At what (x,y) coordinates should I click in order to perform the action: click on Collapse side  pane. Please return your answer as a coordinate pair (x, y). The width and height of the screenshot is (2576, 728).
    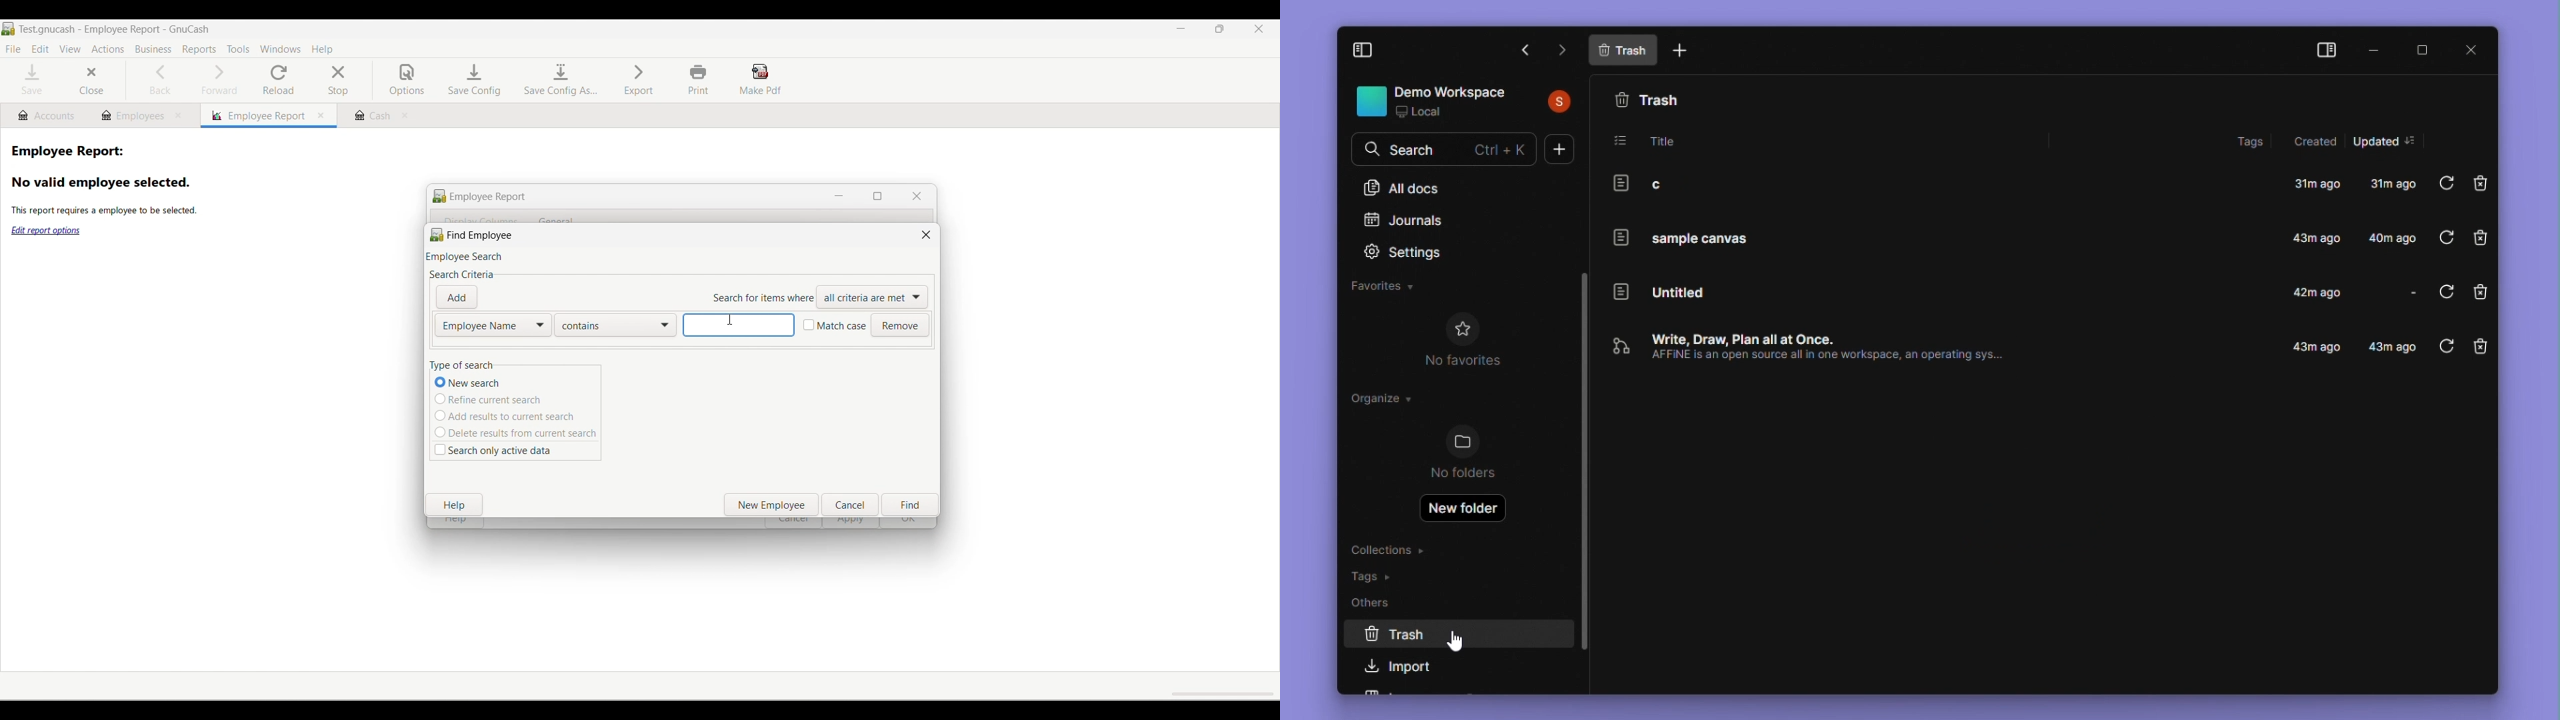
    Looking at the image, I should click on (1362, 52).